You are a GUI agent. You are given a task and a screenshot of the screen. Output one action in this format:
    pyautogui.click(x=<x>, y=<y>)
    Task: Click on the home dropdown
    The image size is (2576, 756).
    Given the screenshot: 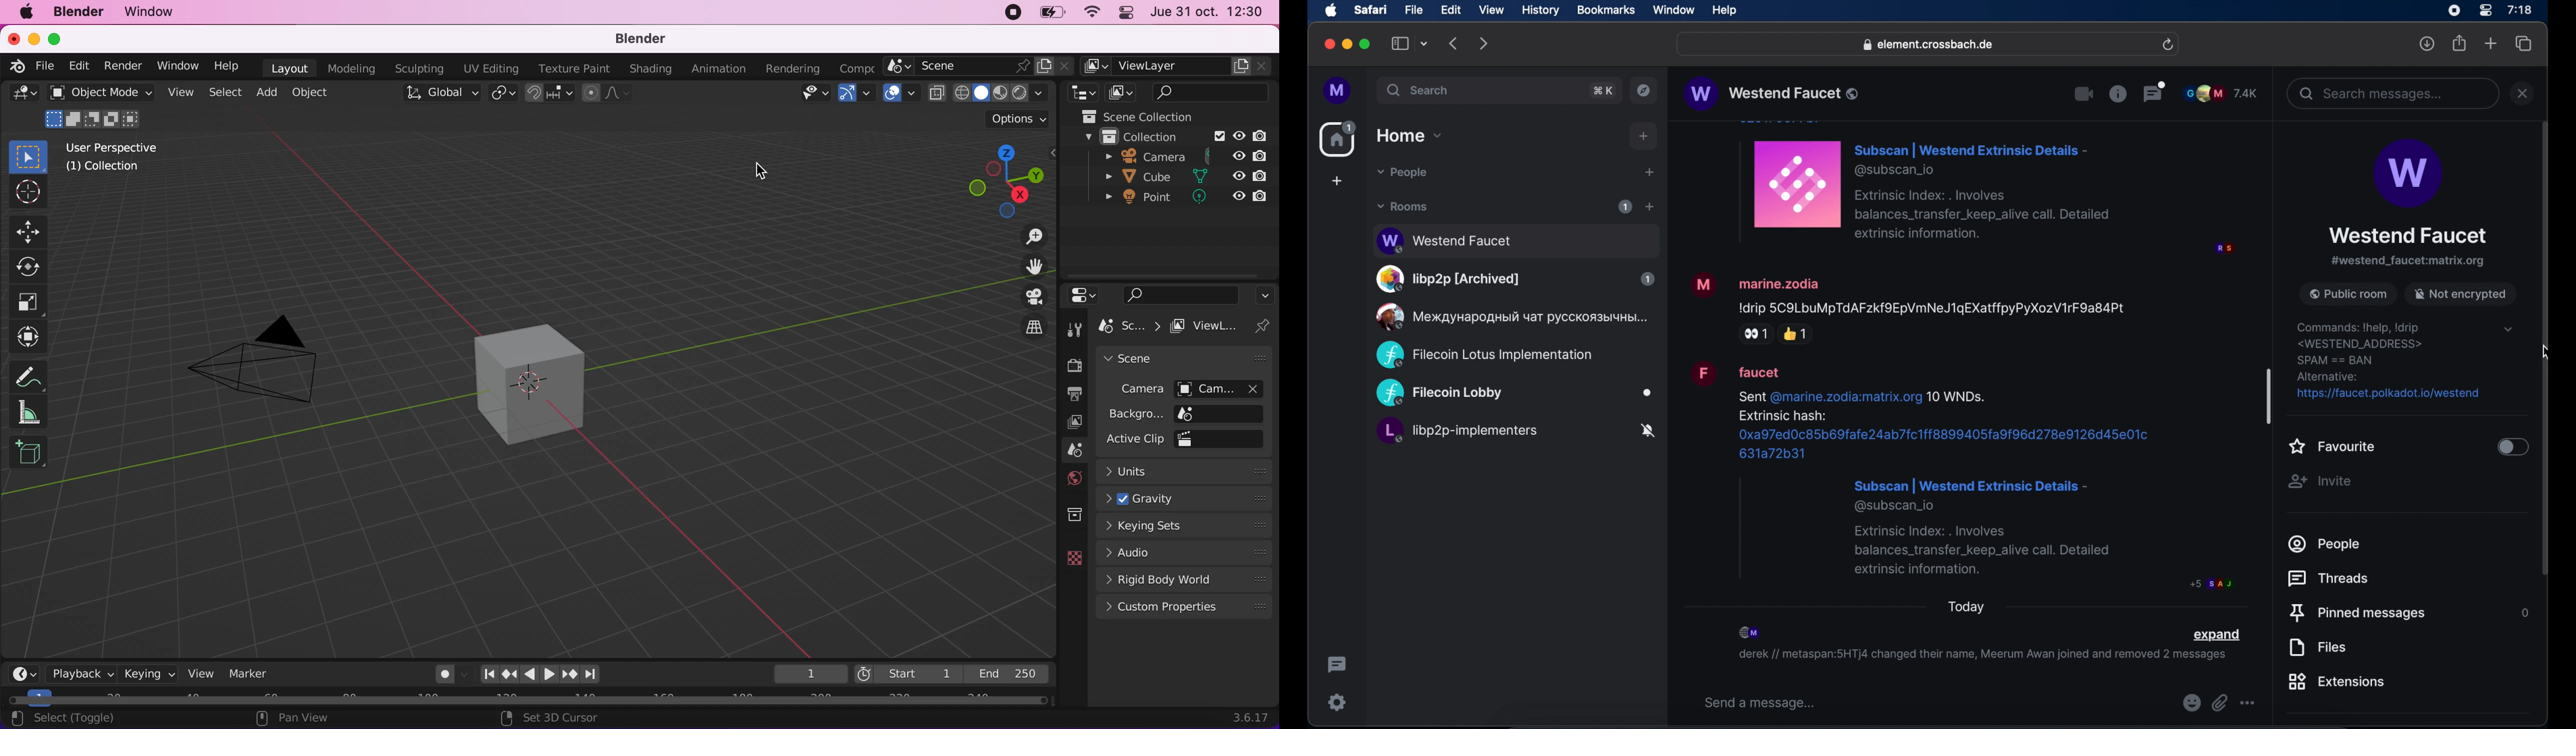 What is the action you would take?
    pyautogui.click(x=1409, y=136)
    